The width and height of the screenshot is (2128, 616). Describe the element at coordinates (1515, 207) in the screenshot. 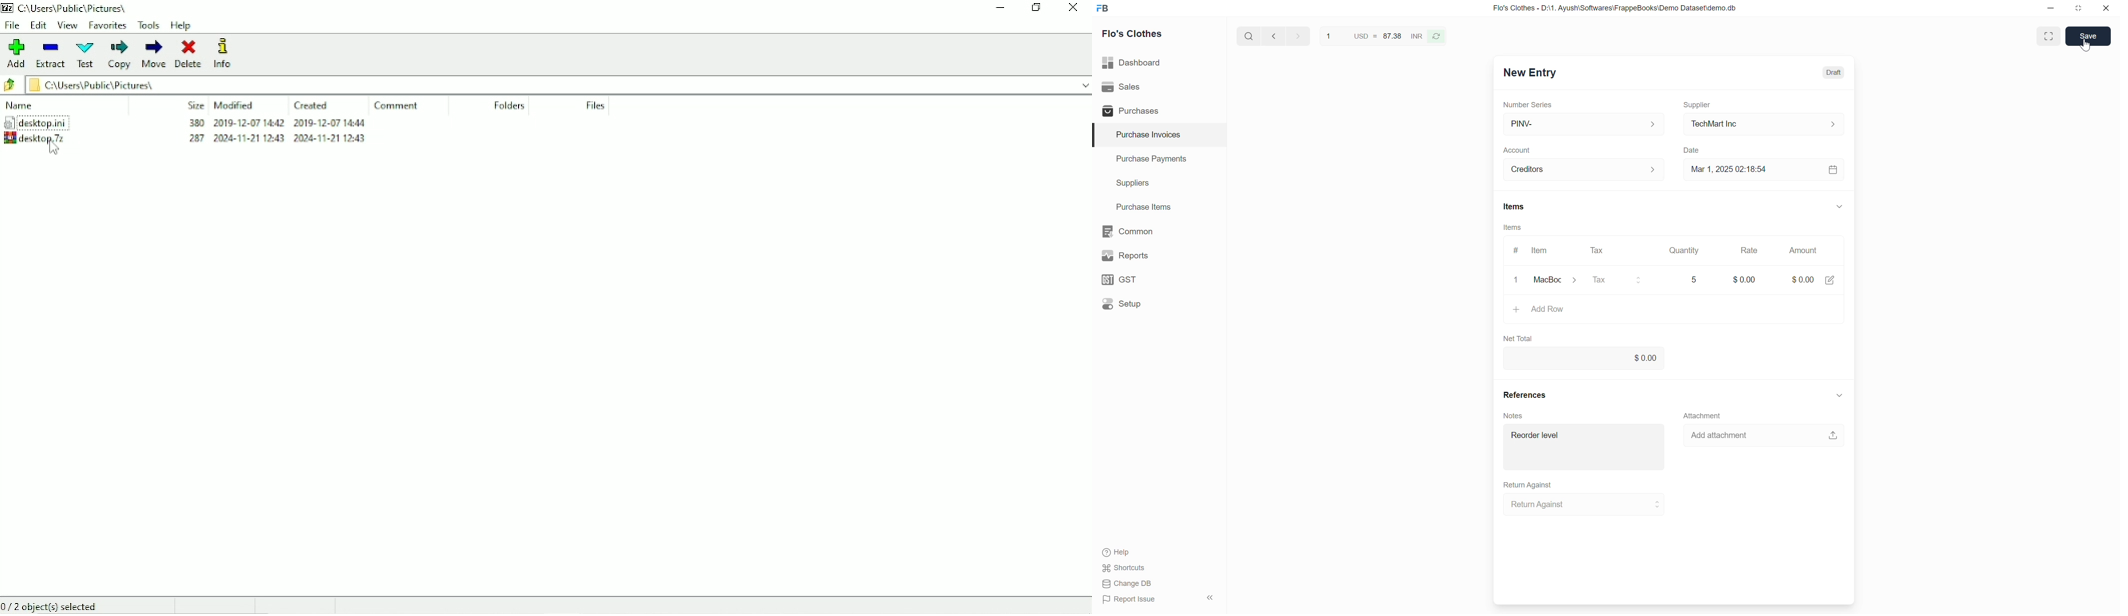

I see `Items` at that location.